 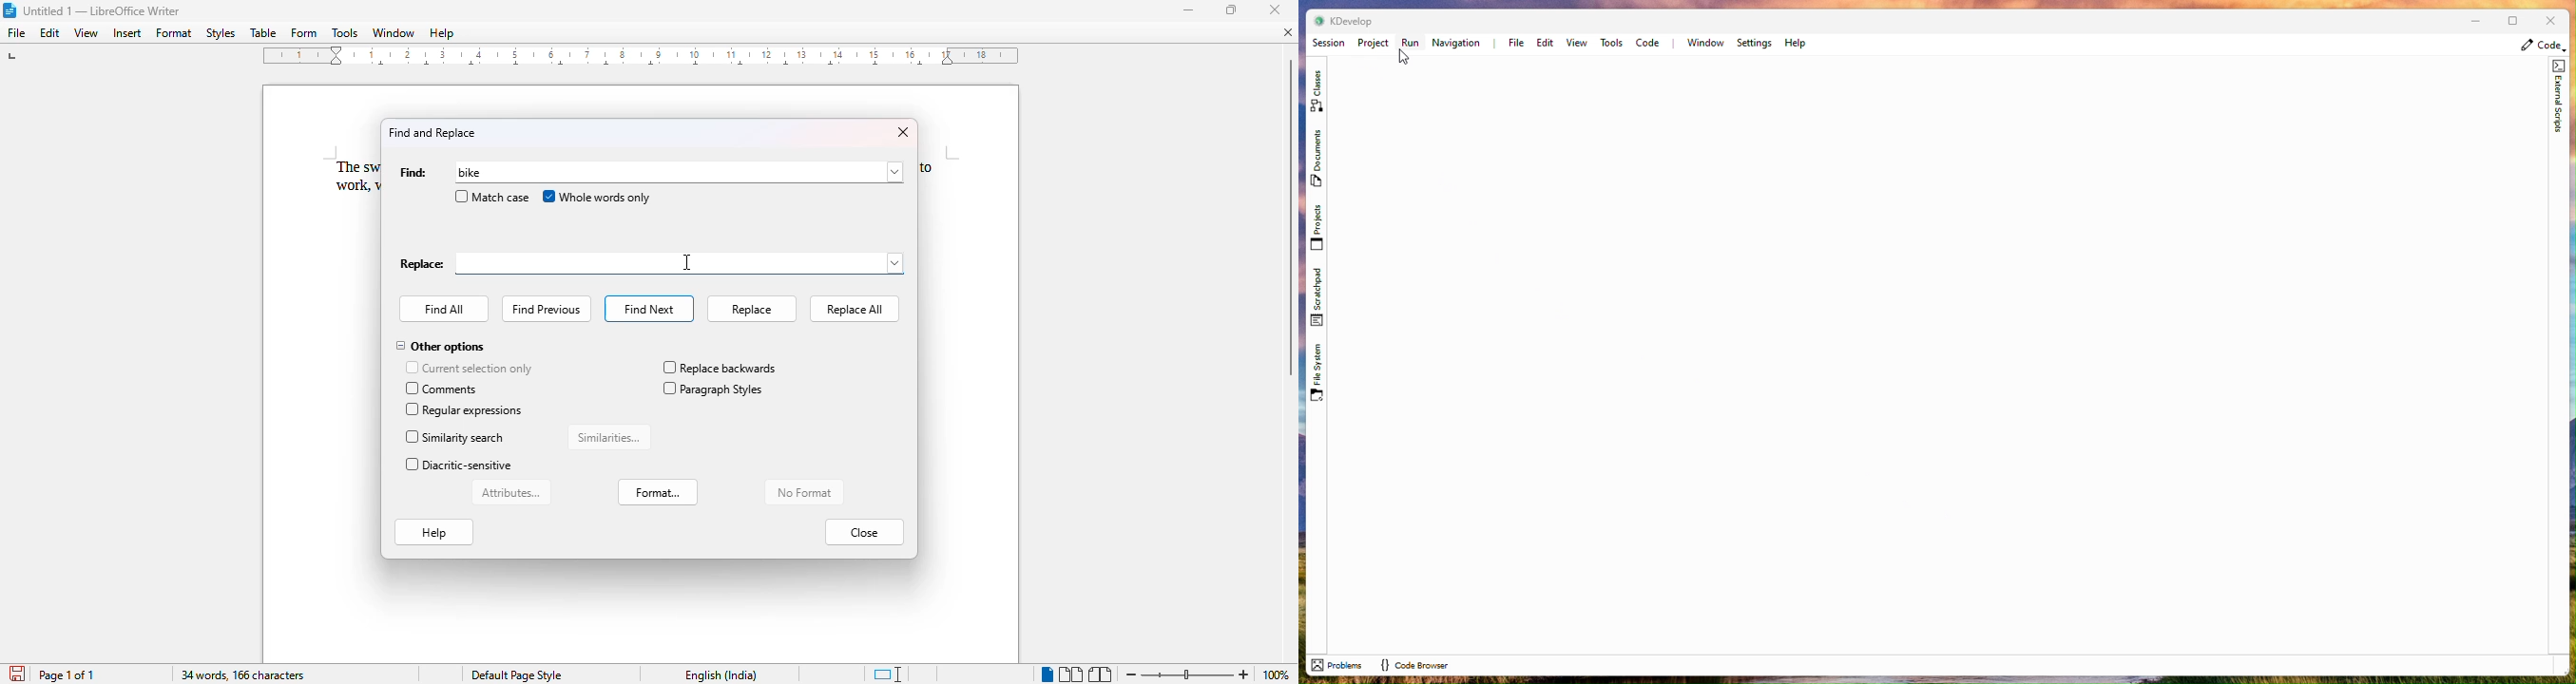 What do you see at coordinates (902, 132) in the screenshot?
I see `close` at bounding box center [902, 132].